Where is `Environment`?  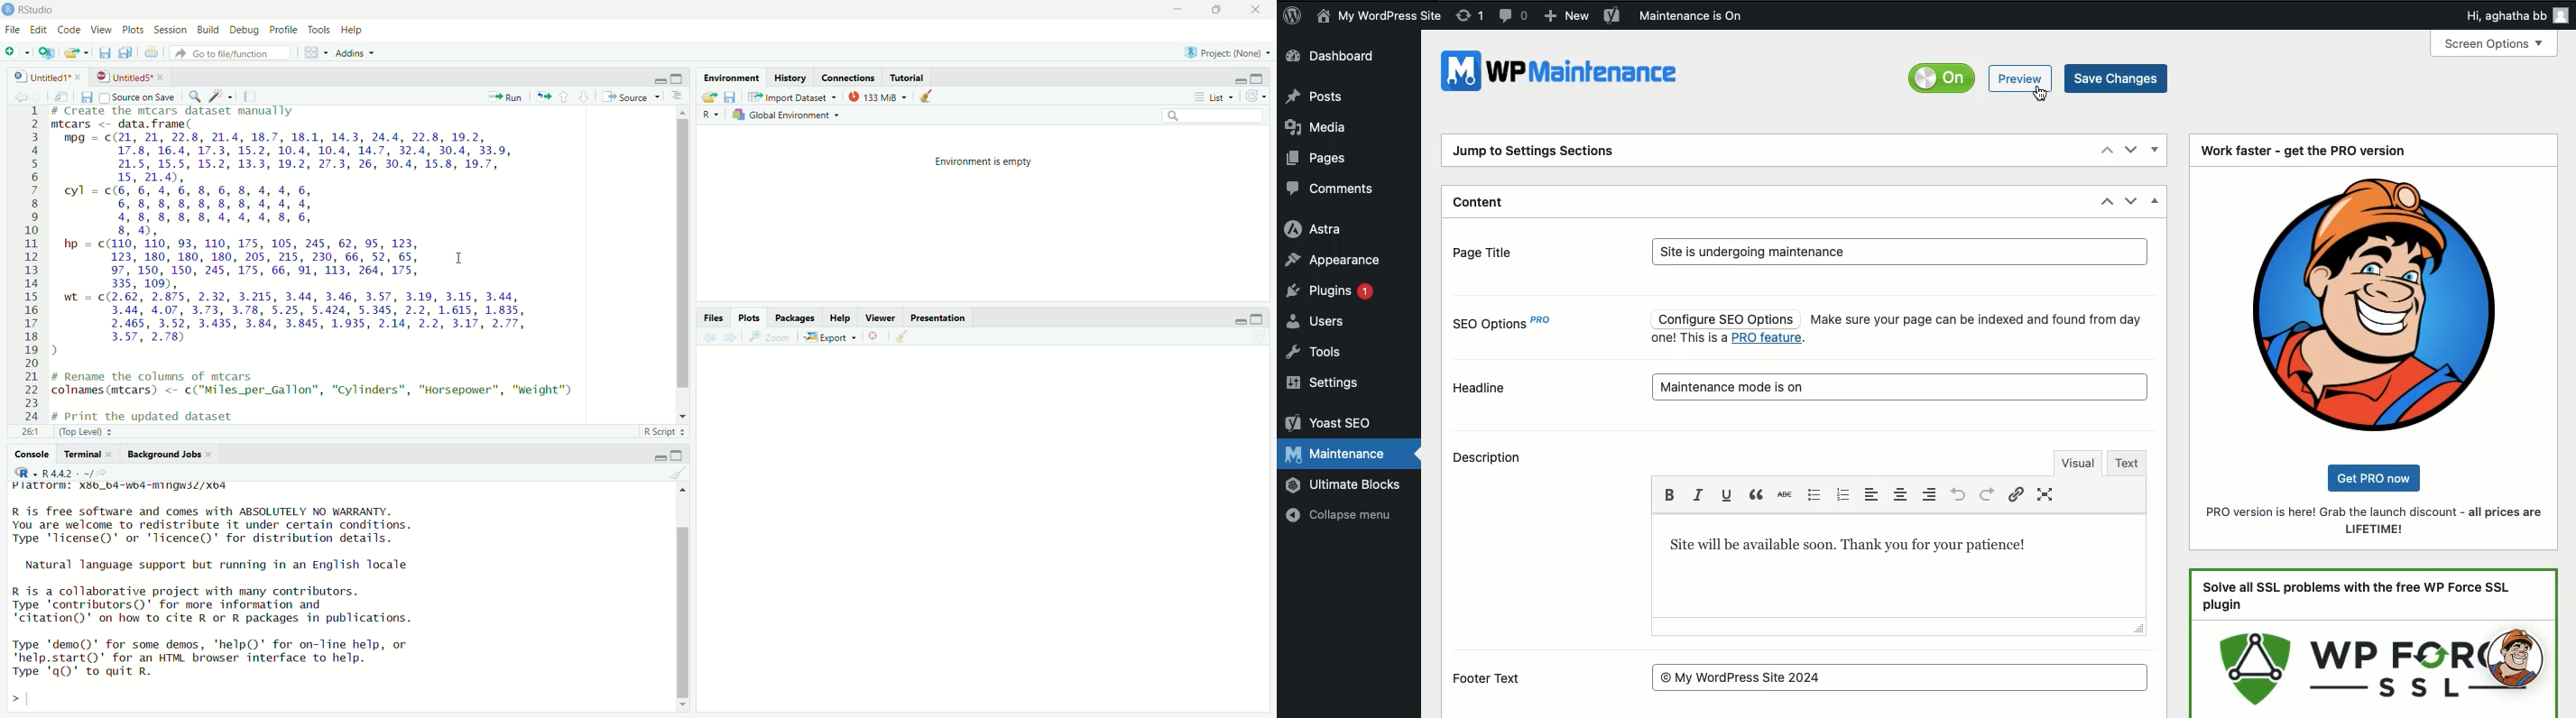 Environment is located at coordinates (730, 79).